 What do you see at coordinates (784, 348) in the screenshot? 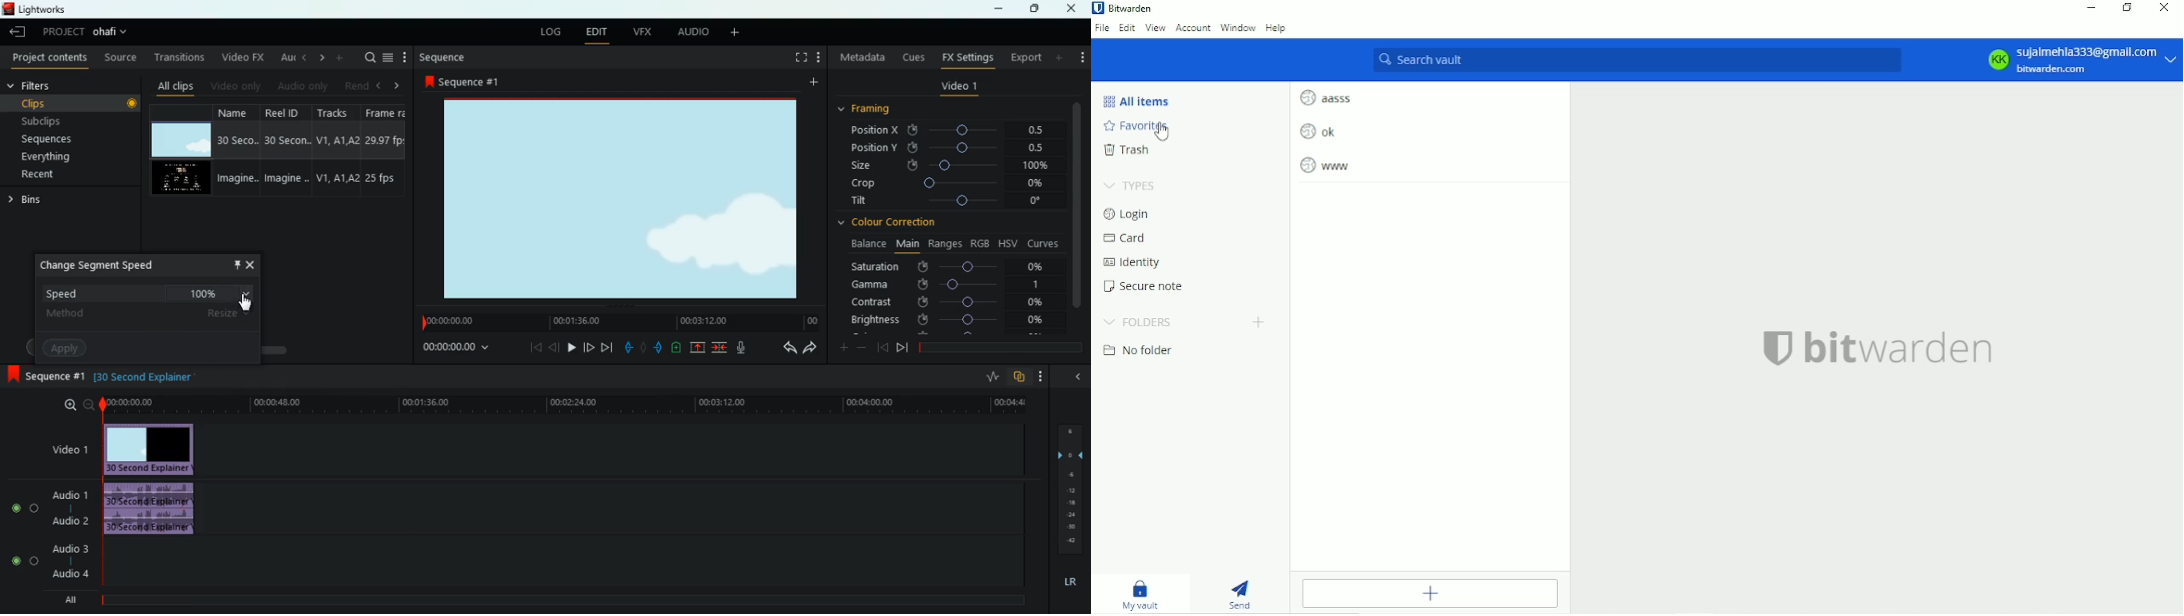
I see `back` at bounding box center [784, 348].